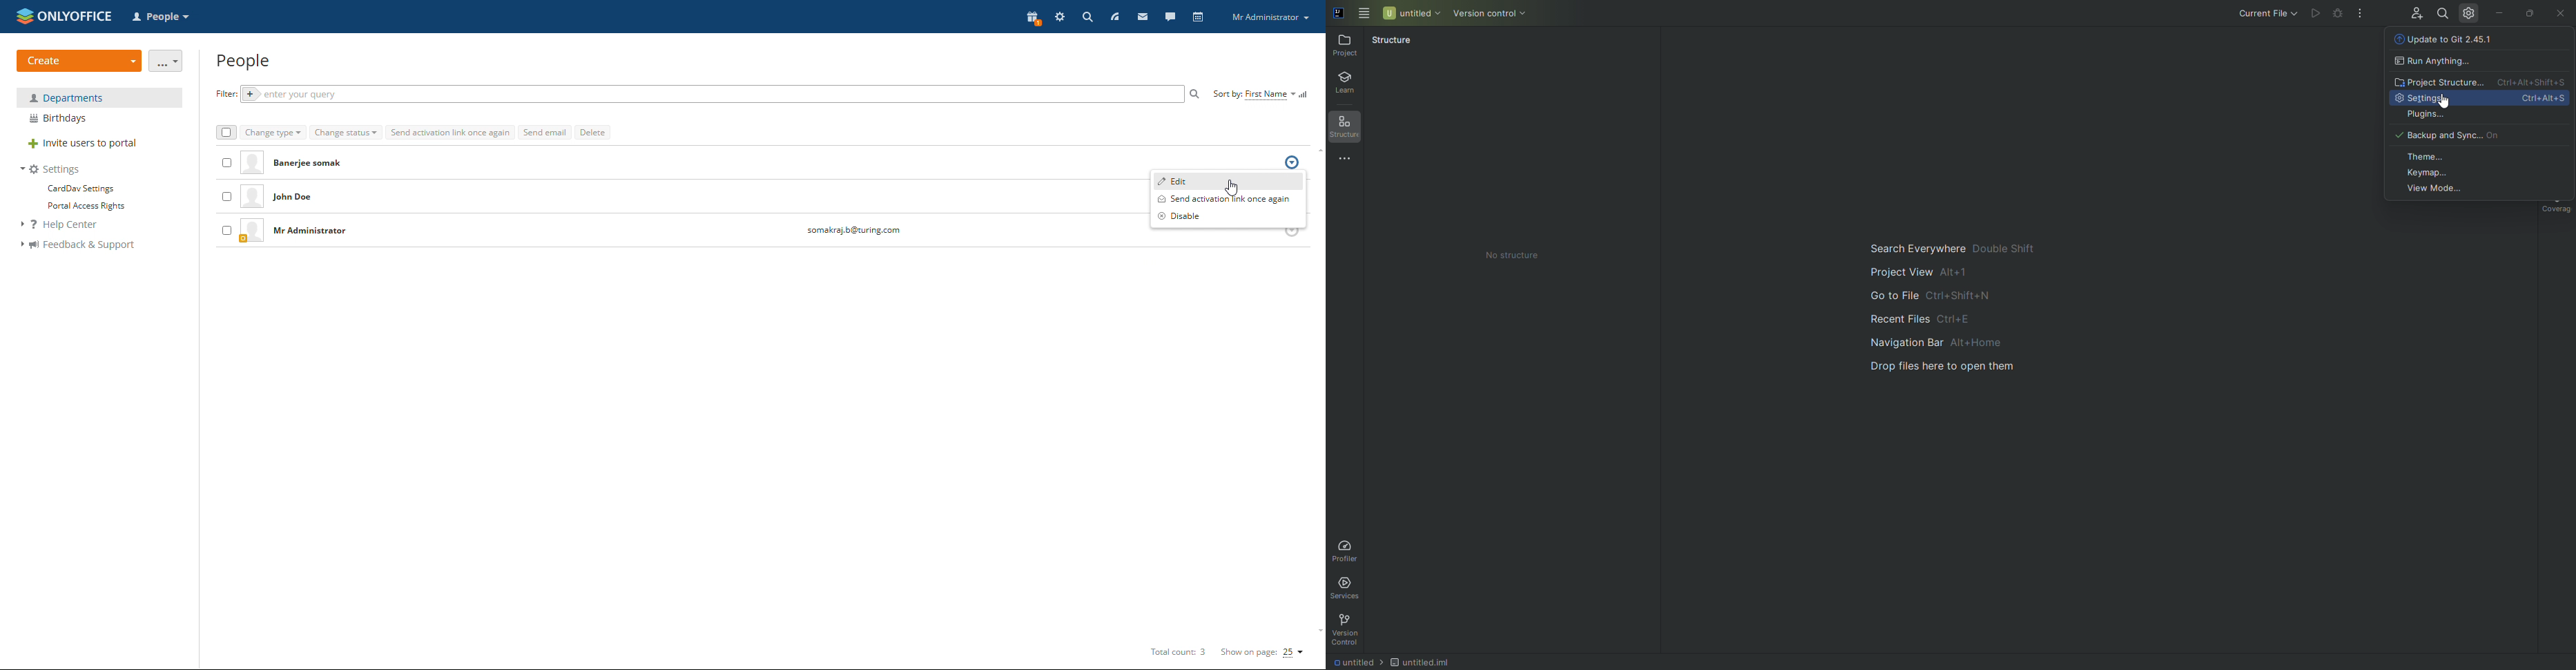  I want to click on delete, so click(592, 132).